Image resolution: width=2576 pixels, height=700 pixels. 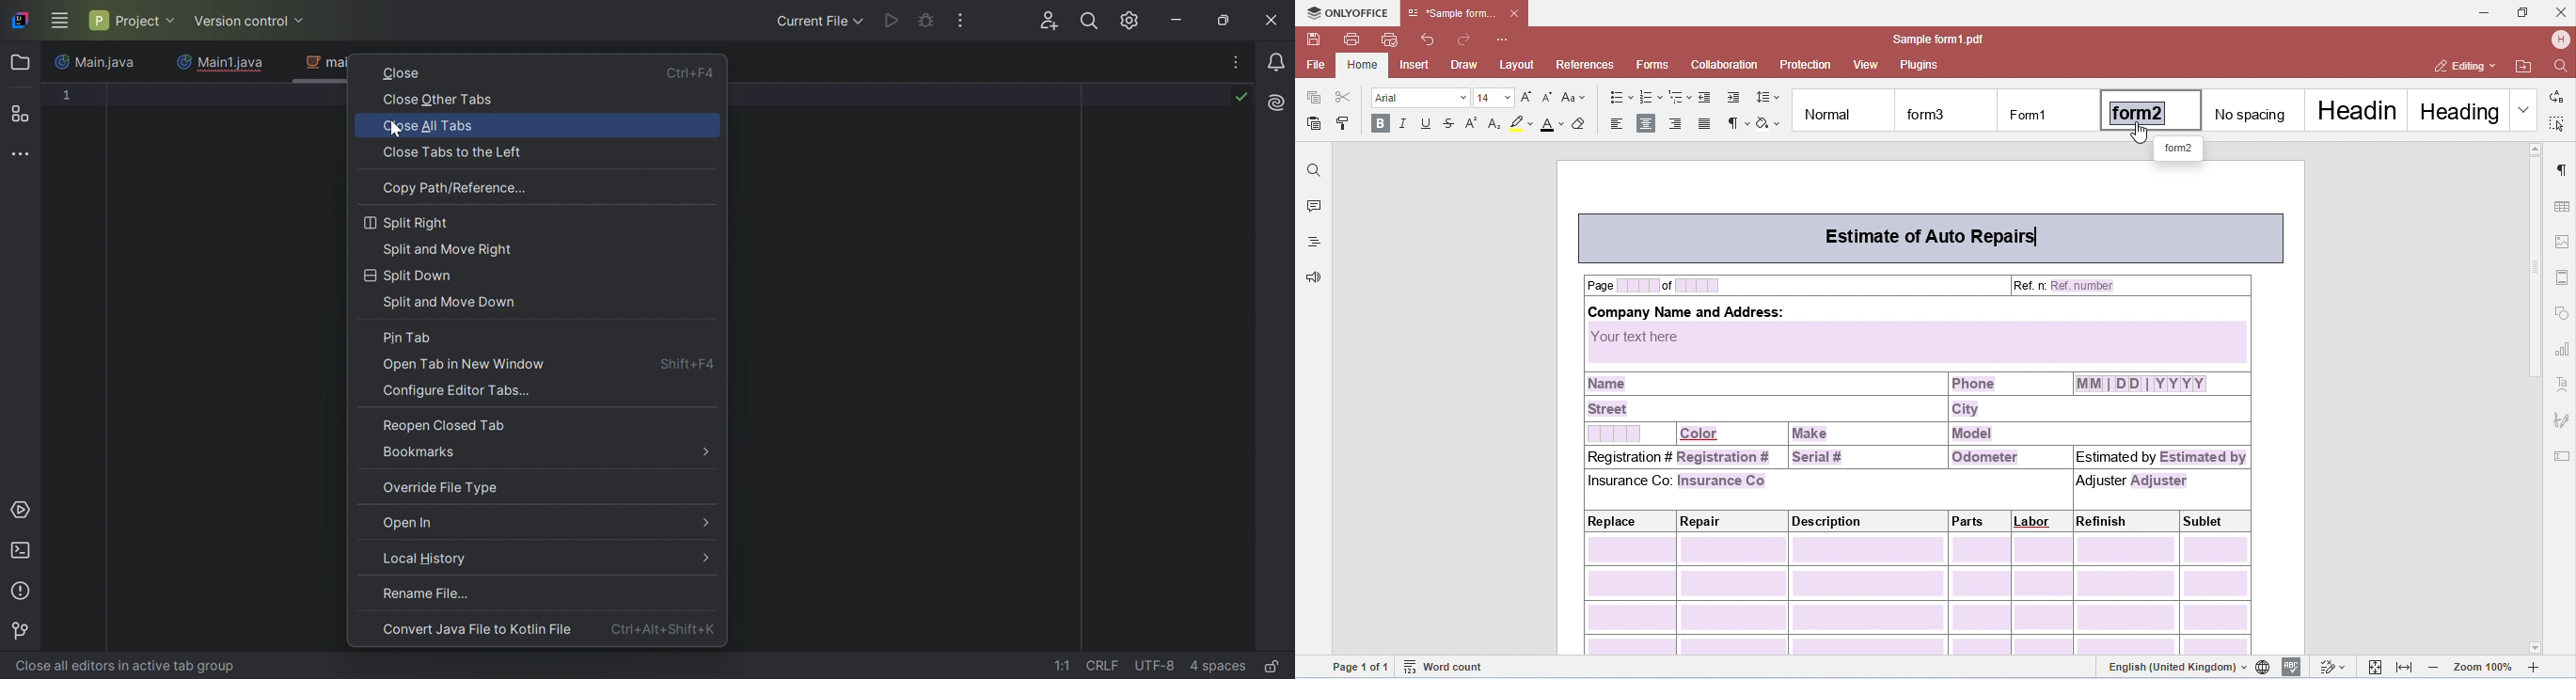 What do you see at coordinates (1064, 667) in the screenshot?
I see `1:1` at bounding box center [1064, 667].